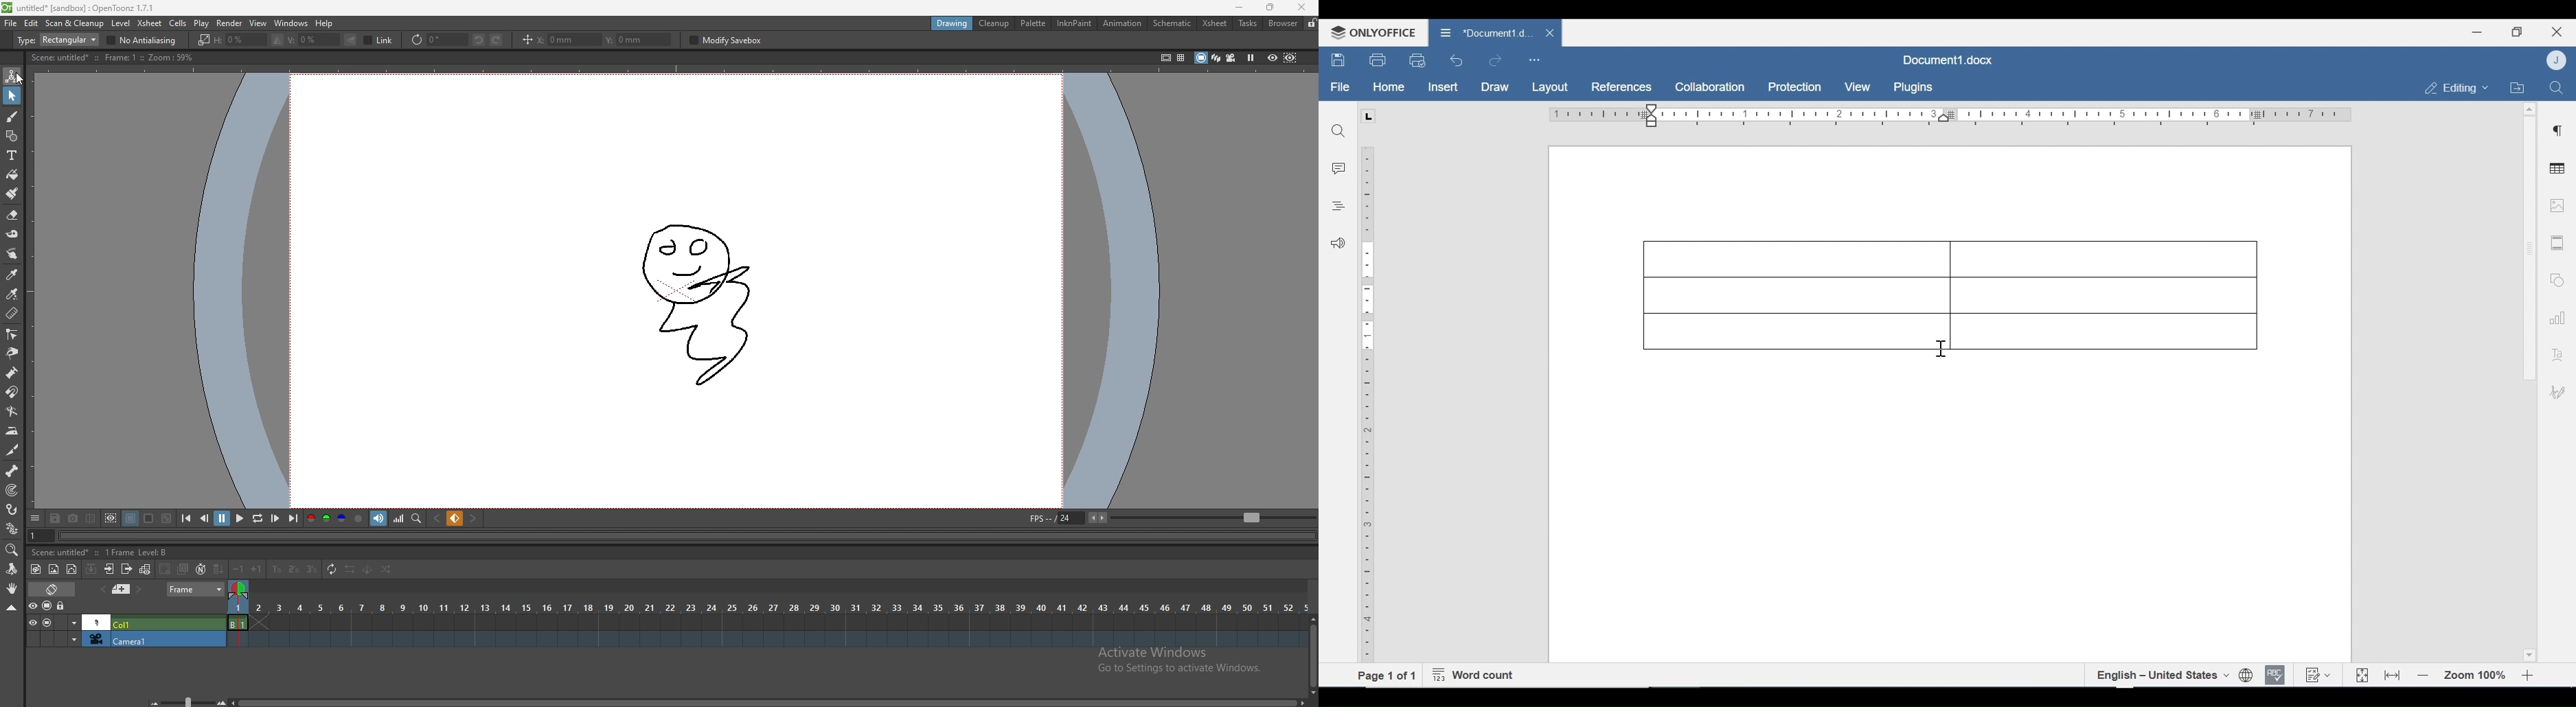 This screenshot has height=728, width=2576. What do you see at coordinates (2557, 205) in the screenshot?
I see `image` at bounding box center [2557, 205].